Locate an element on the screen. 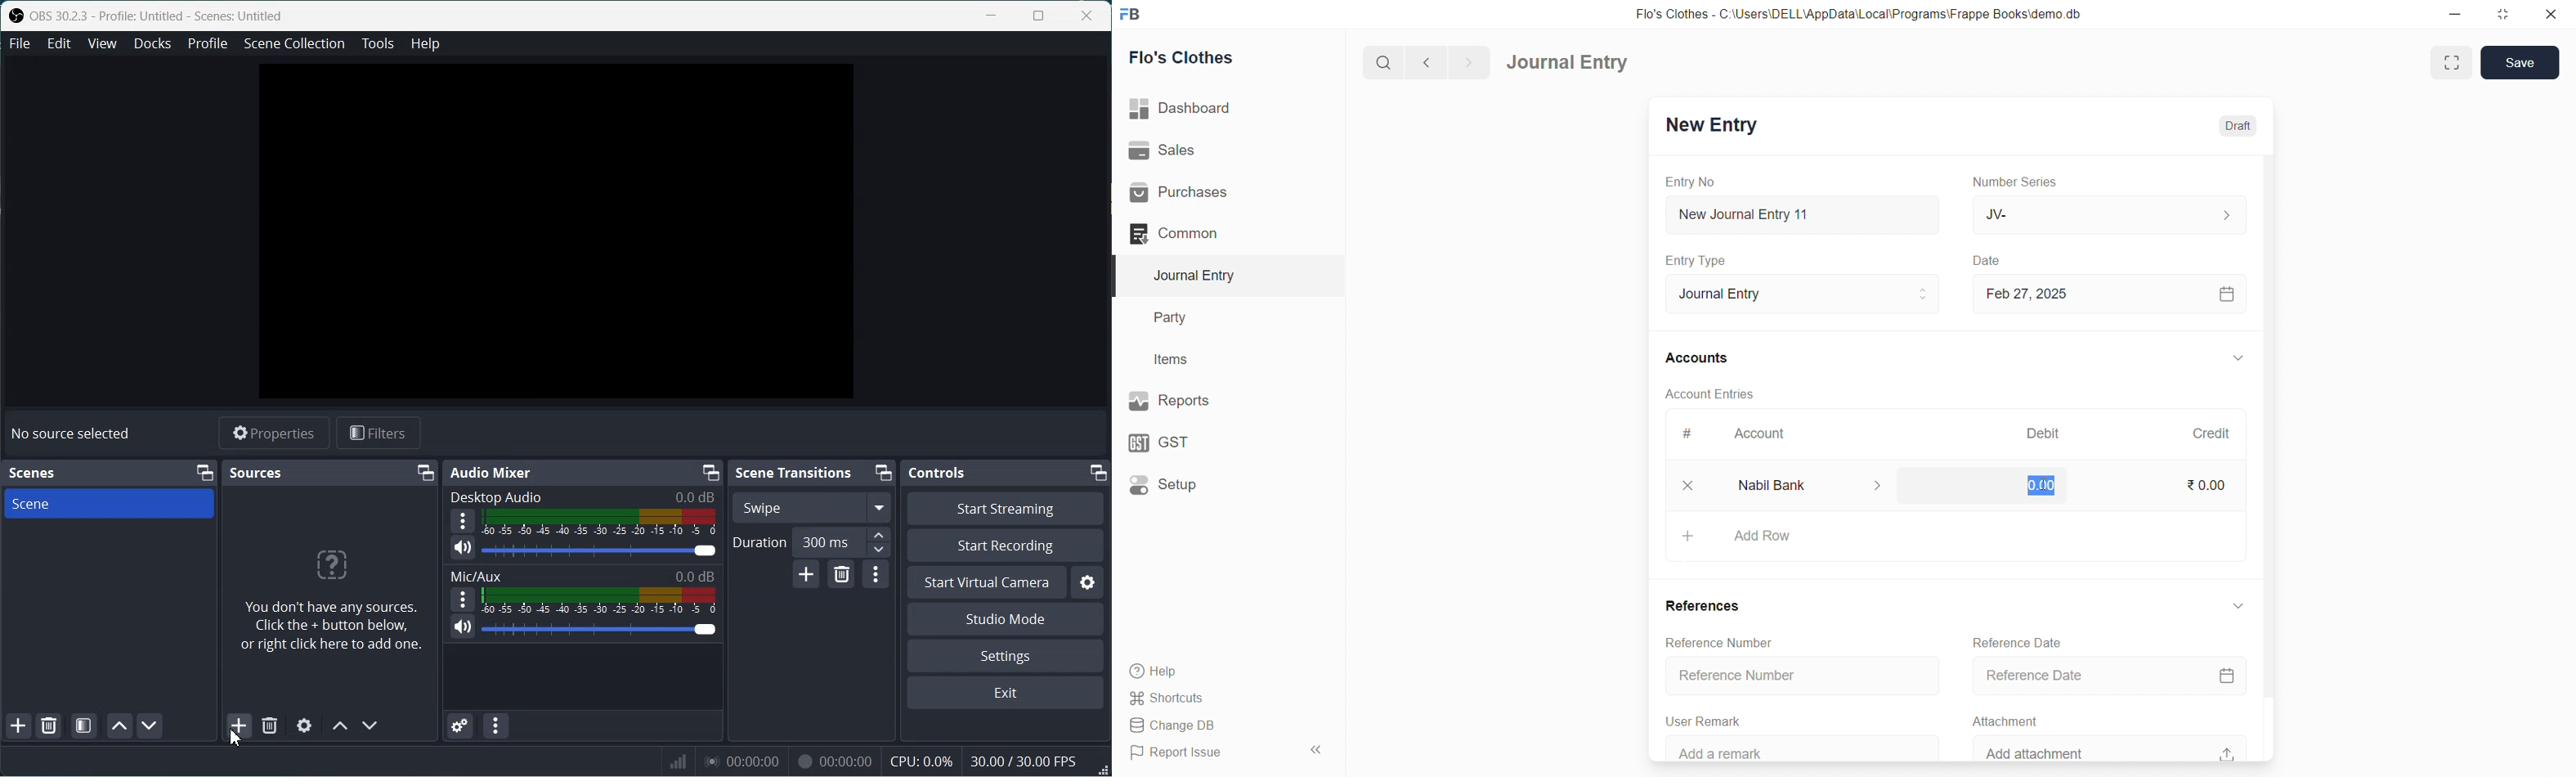 The height and width of the screenshot is (784, 2576). Credit is located at coordinates (2213, 434).